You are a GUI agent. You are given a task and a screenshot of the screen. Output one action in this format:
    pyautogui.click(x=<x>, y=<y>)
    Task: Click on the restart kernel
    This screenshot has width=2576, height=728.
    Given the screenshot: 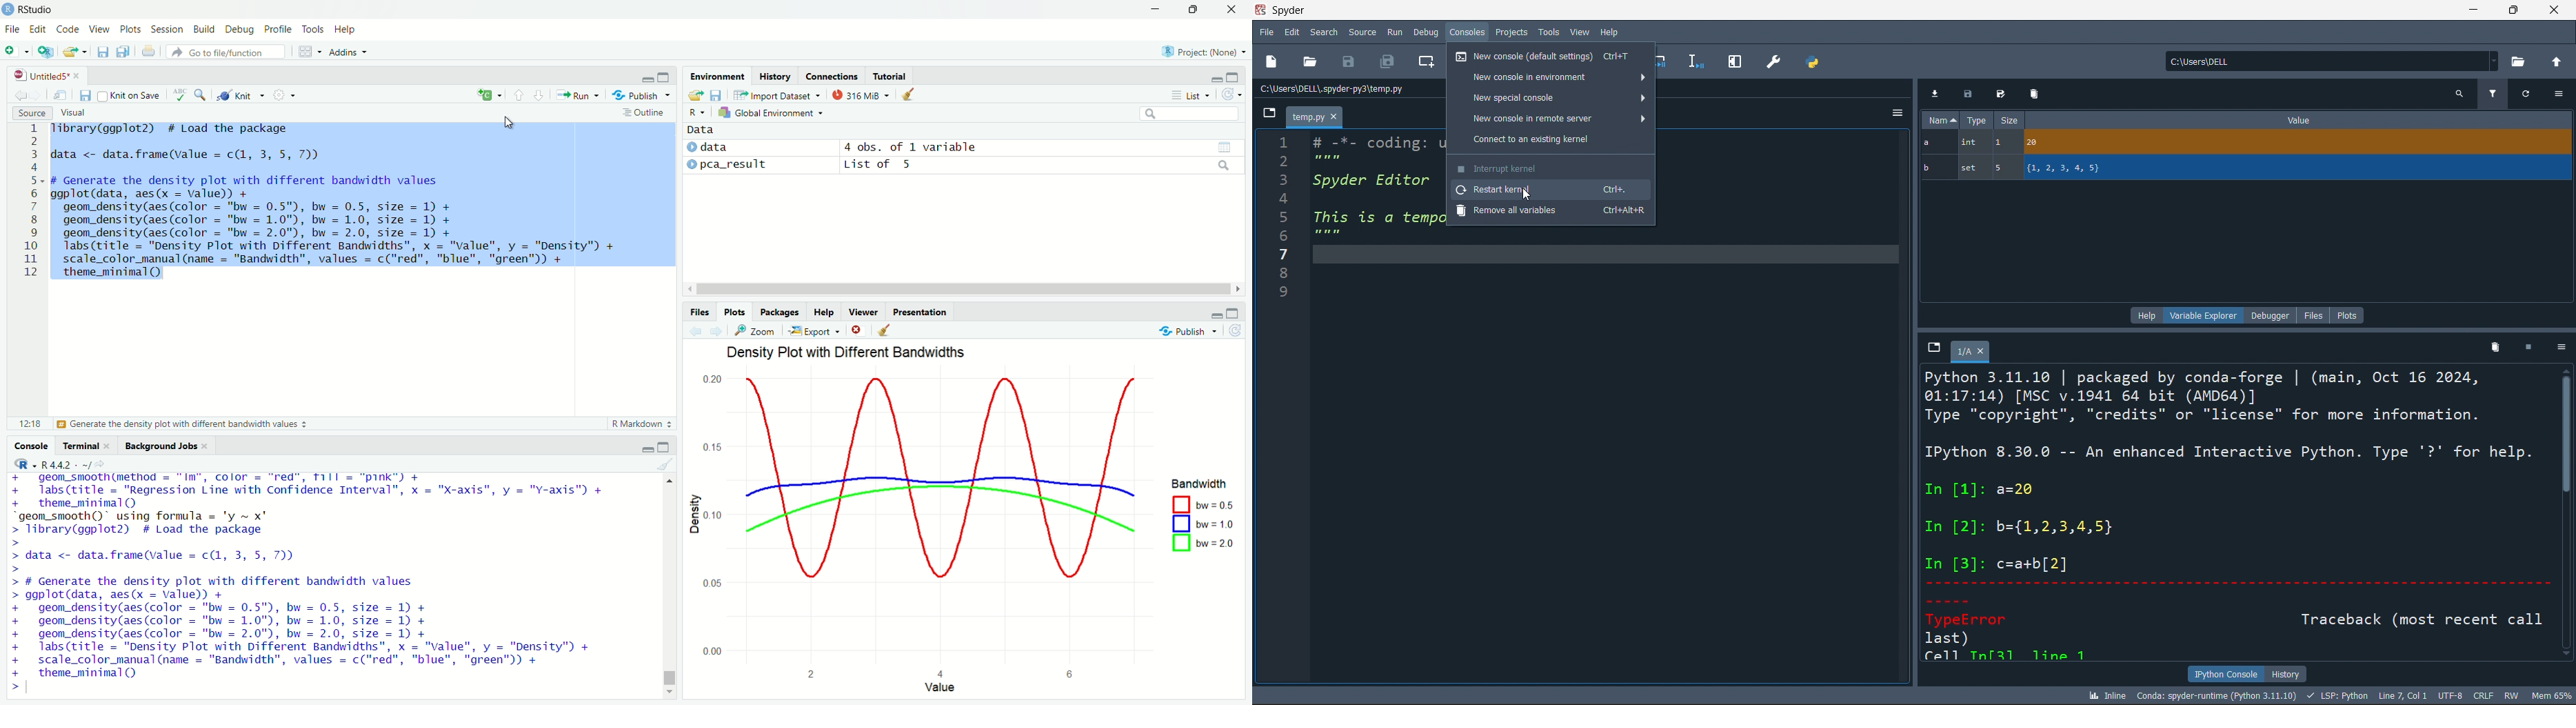 What is the action you would take?
    pyautogui.click(x=1551, y=188)
    